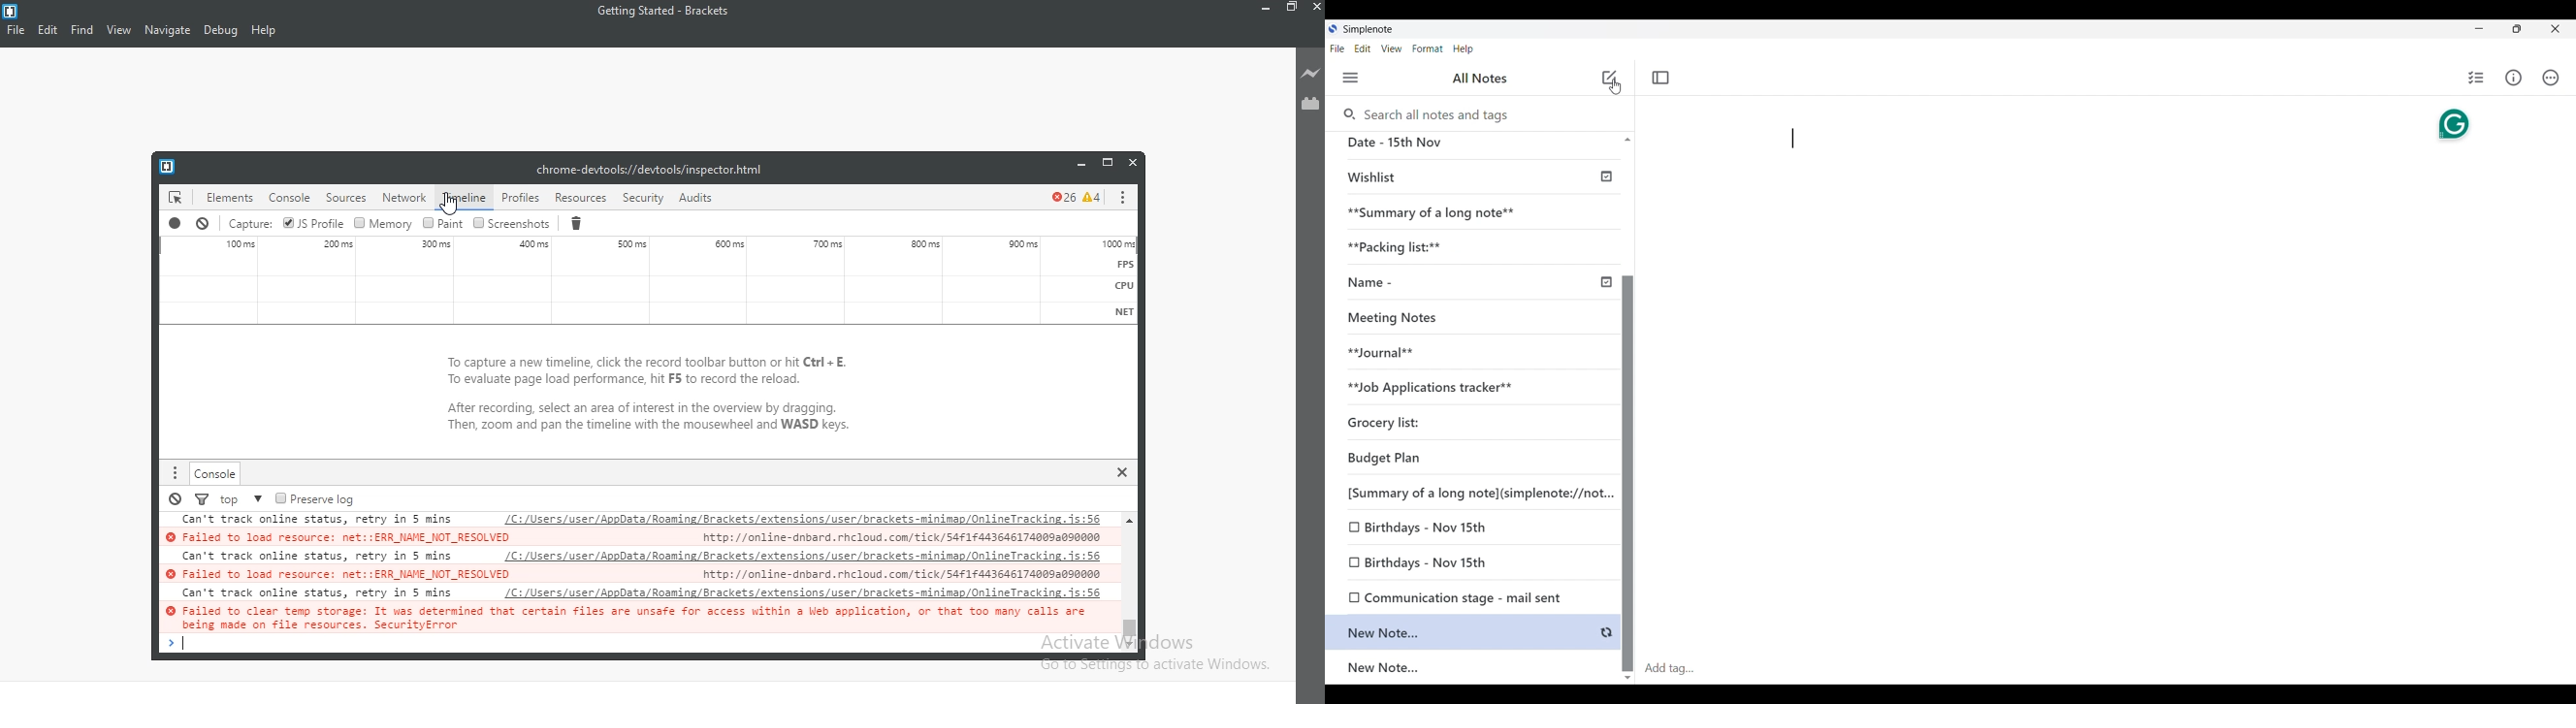 The image size is (2576, 728). What do you see at coordinates (1608, 76) in the screenshot?
I see `add note` at bounding box center [1608, 76].